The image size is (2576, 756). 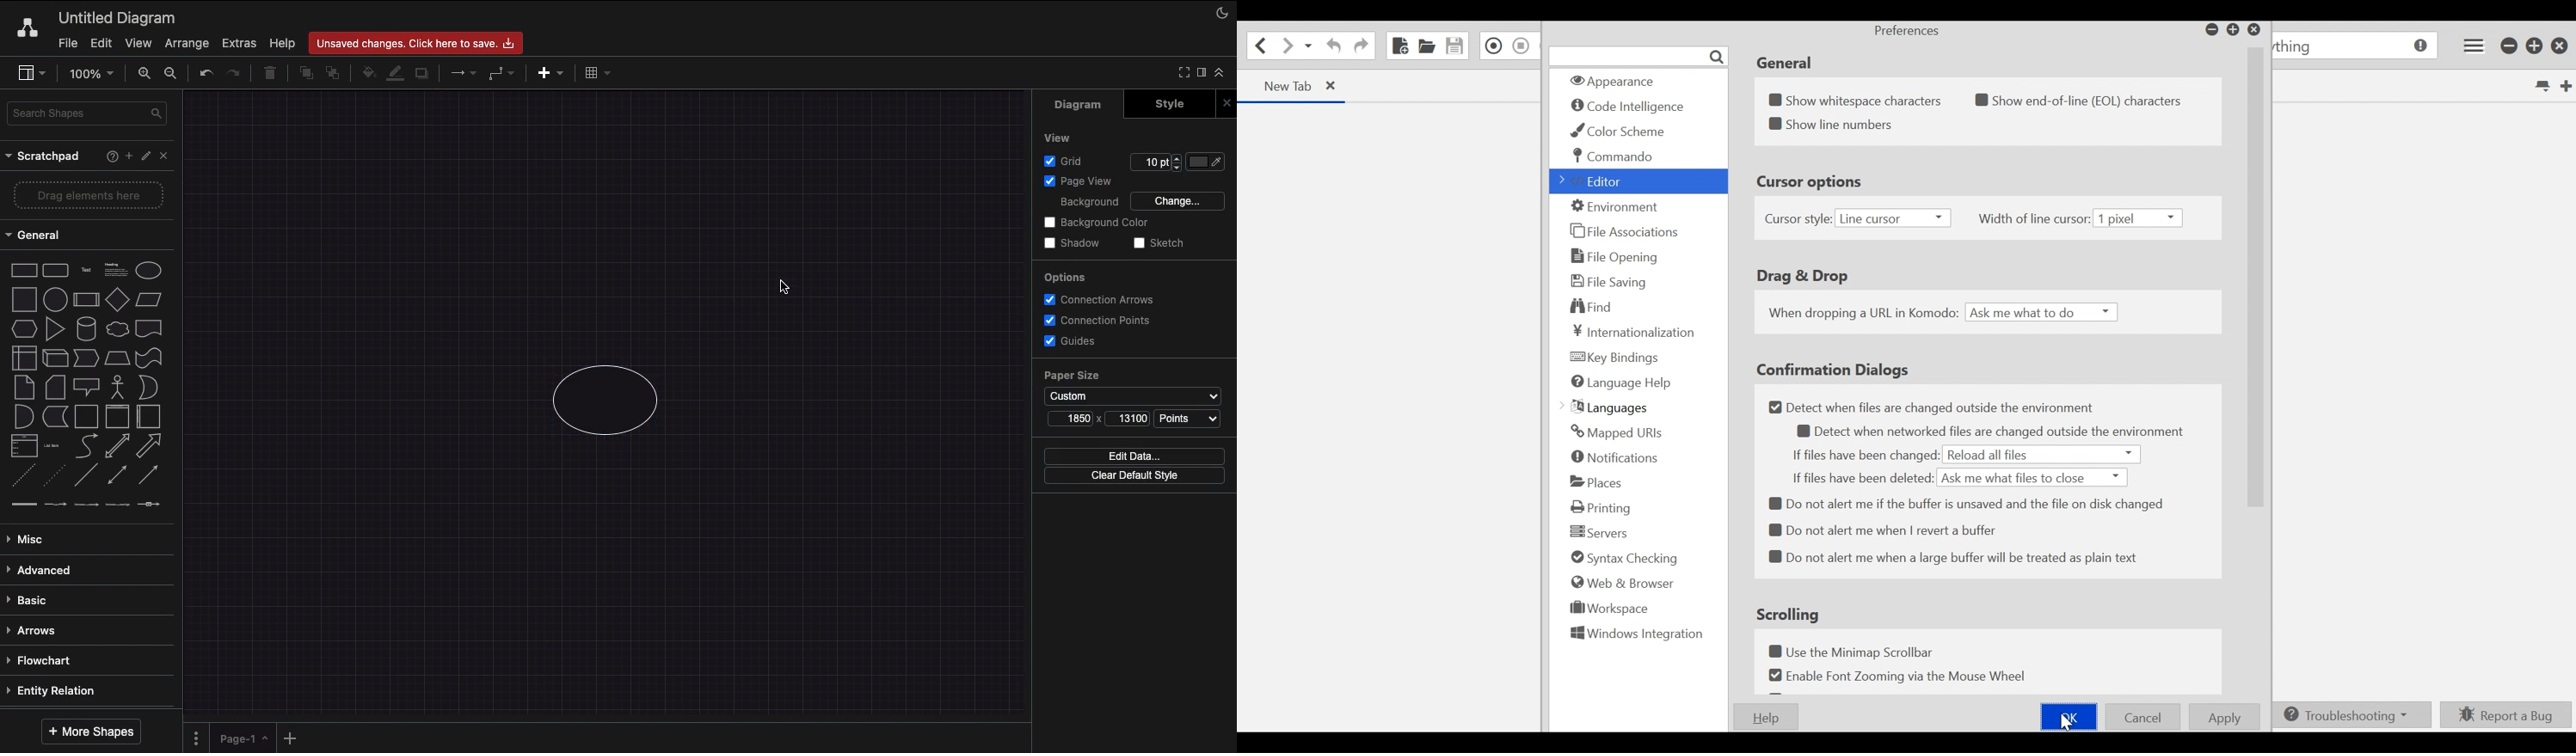 I want to click on Bidirectional connector, so click(x=118, y=475).